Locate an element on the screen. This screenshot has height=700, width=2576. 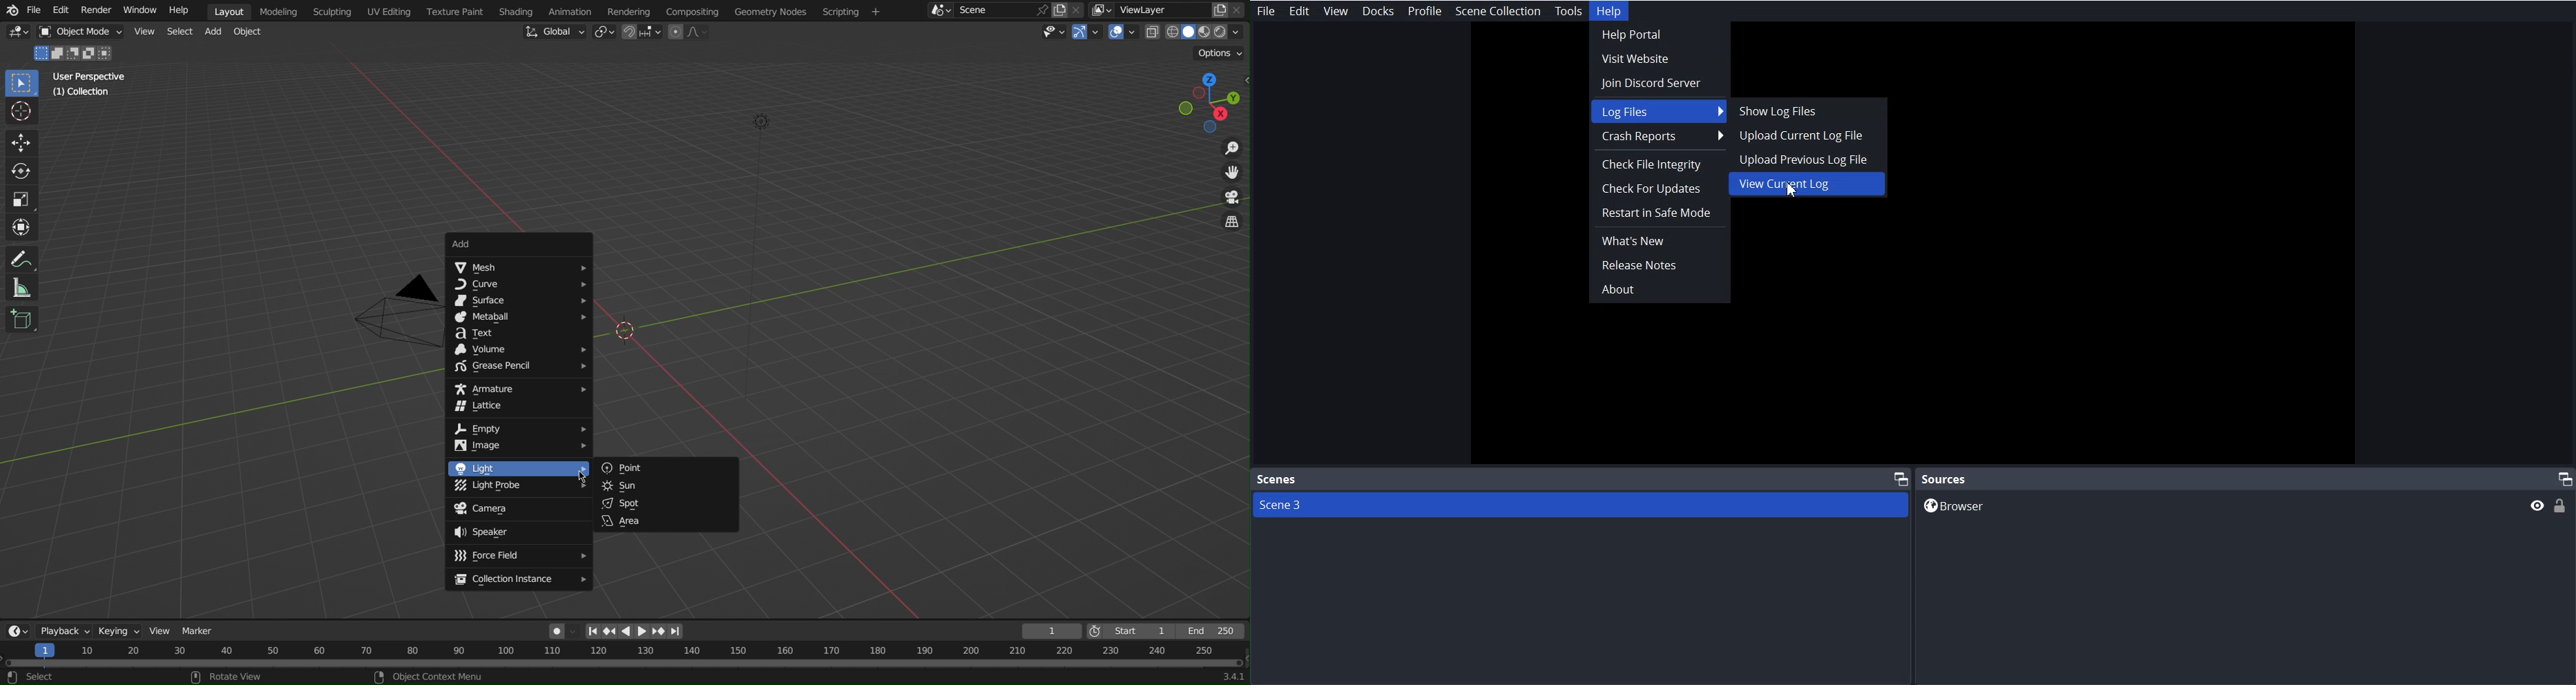
Editor Types is located at coordinates (19, 34).